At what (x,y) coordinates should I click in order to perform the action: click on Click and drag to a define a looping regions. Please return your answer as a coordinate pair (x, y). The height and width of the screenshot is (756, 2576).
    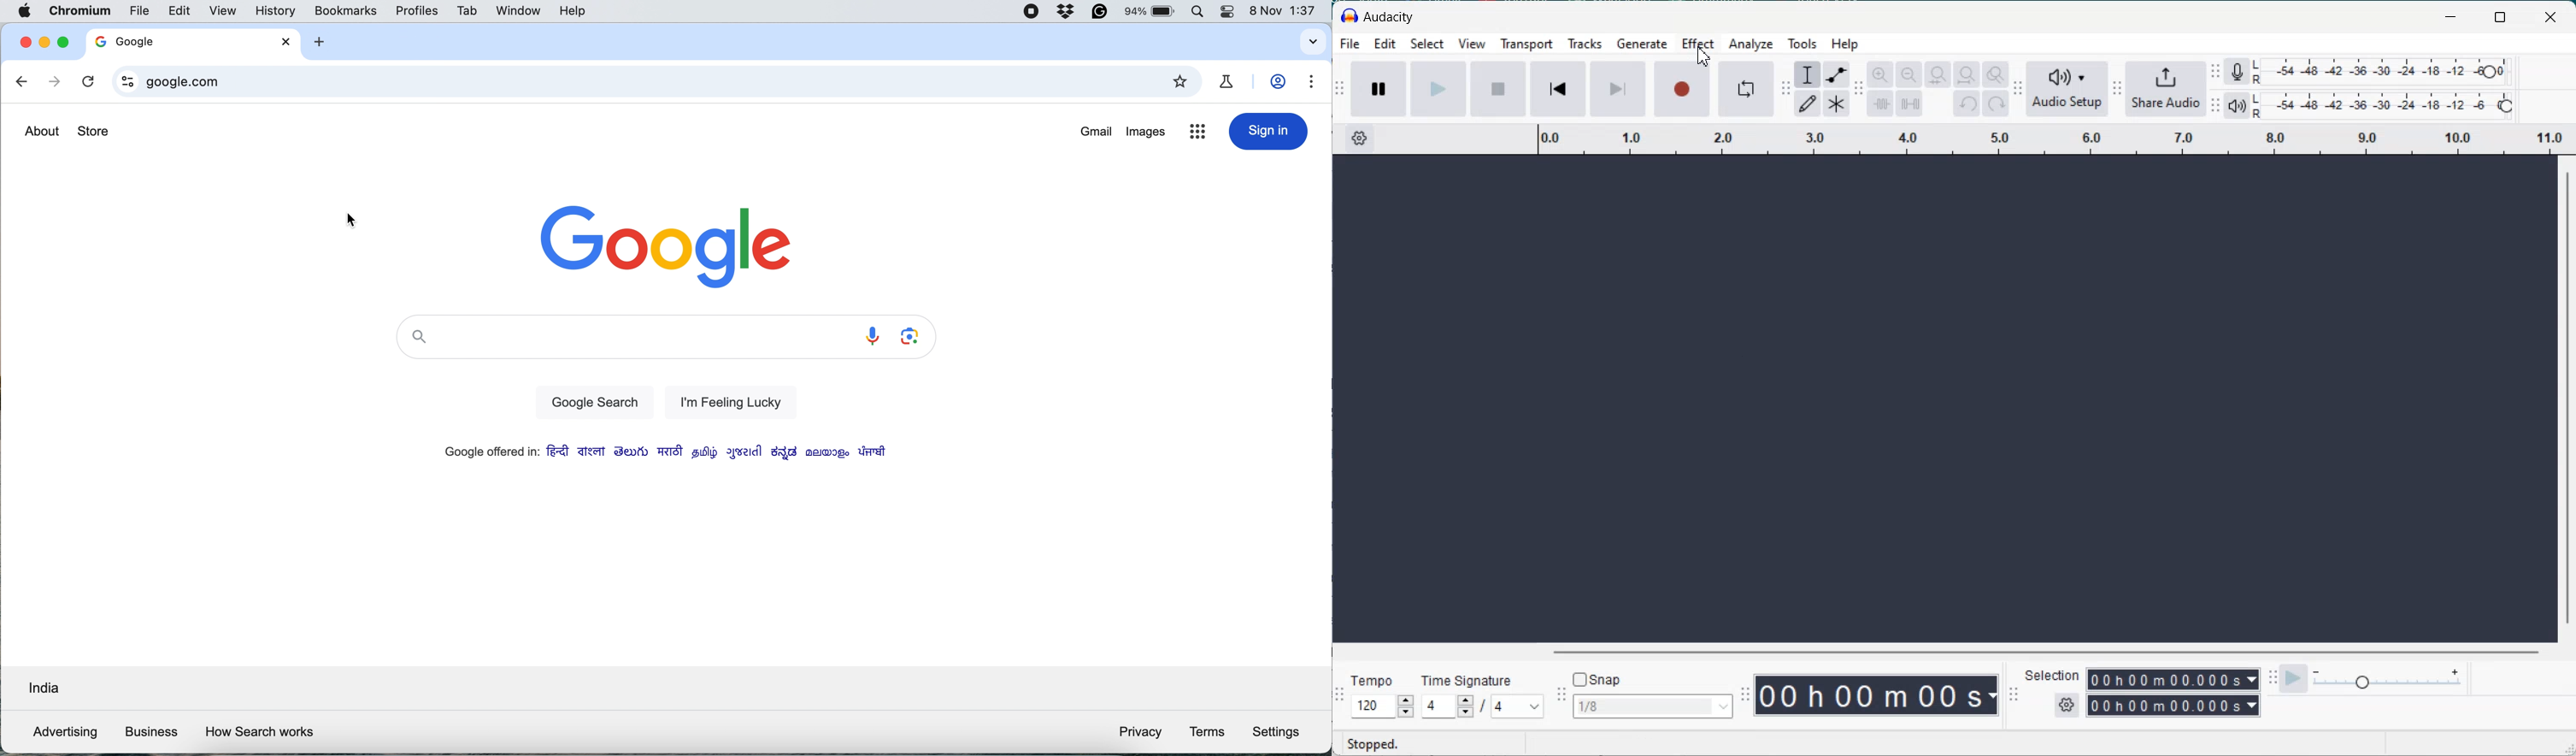
    Looking at the image, I should click on (2056, 137).